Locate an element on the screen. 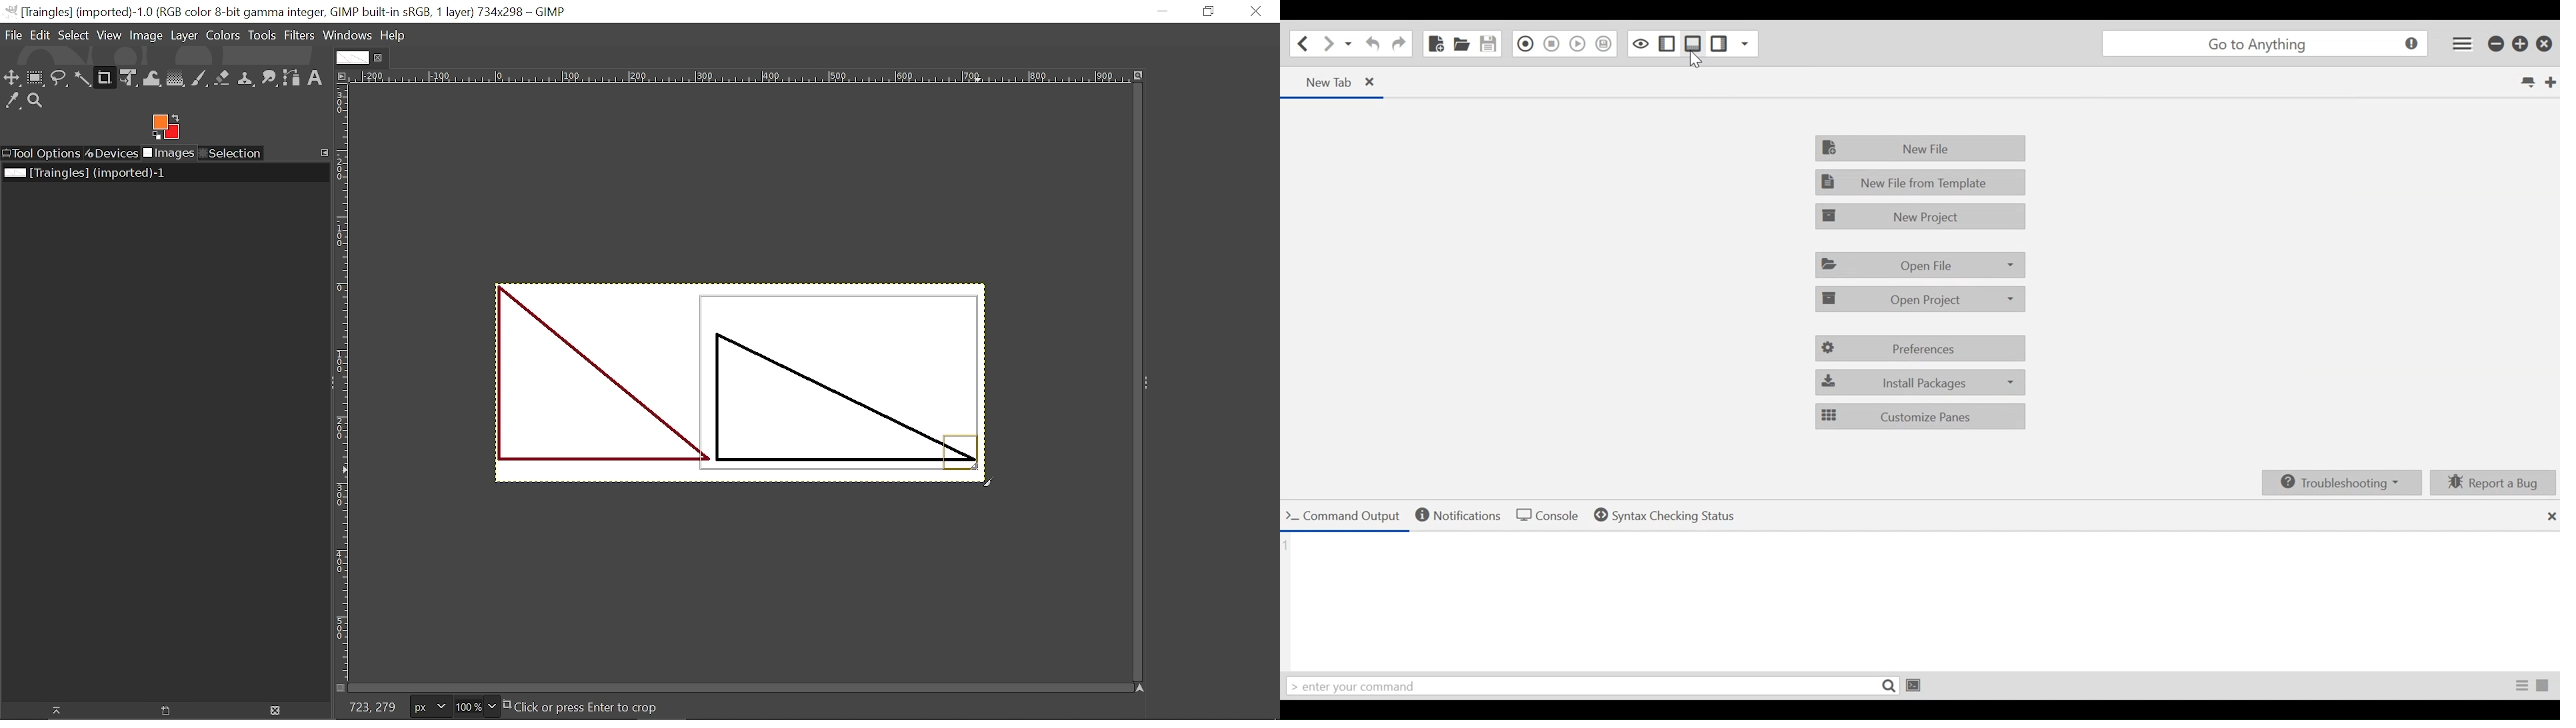  Filters is located at coordinates (299, 36).